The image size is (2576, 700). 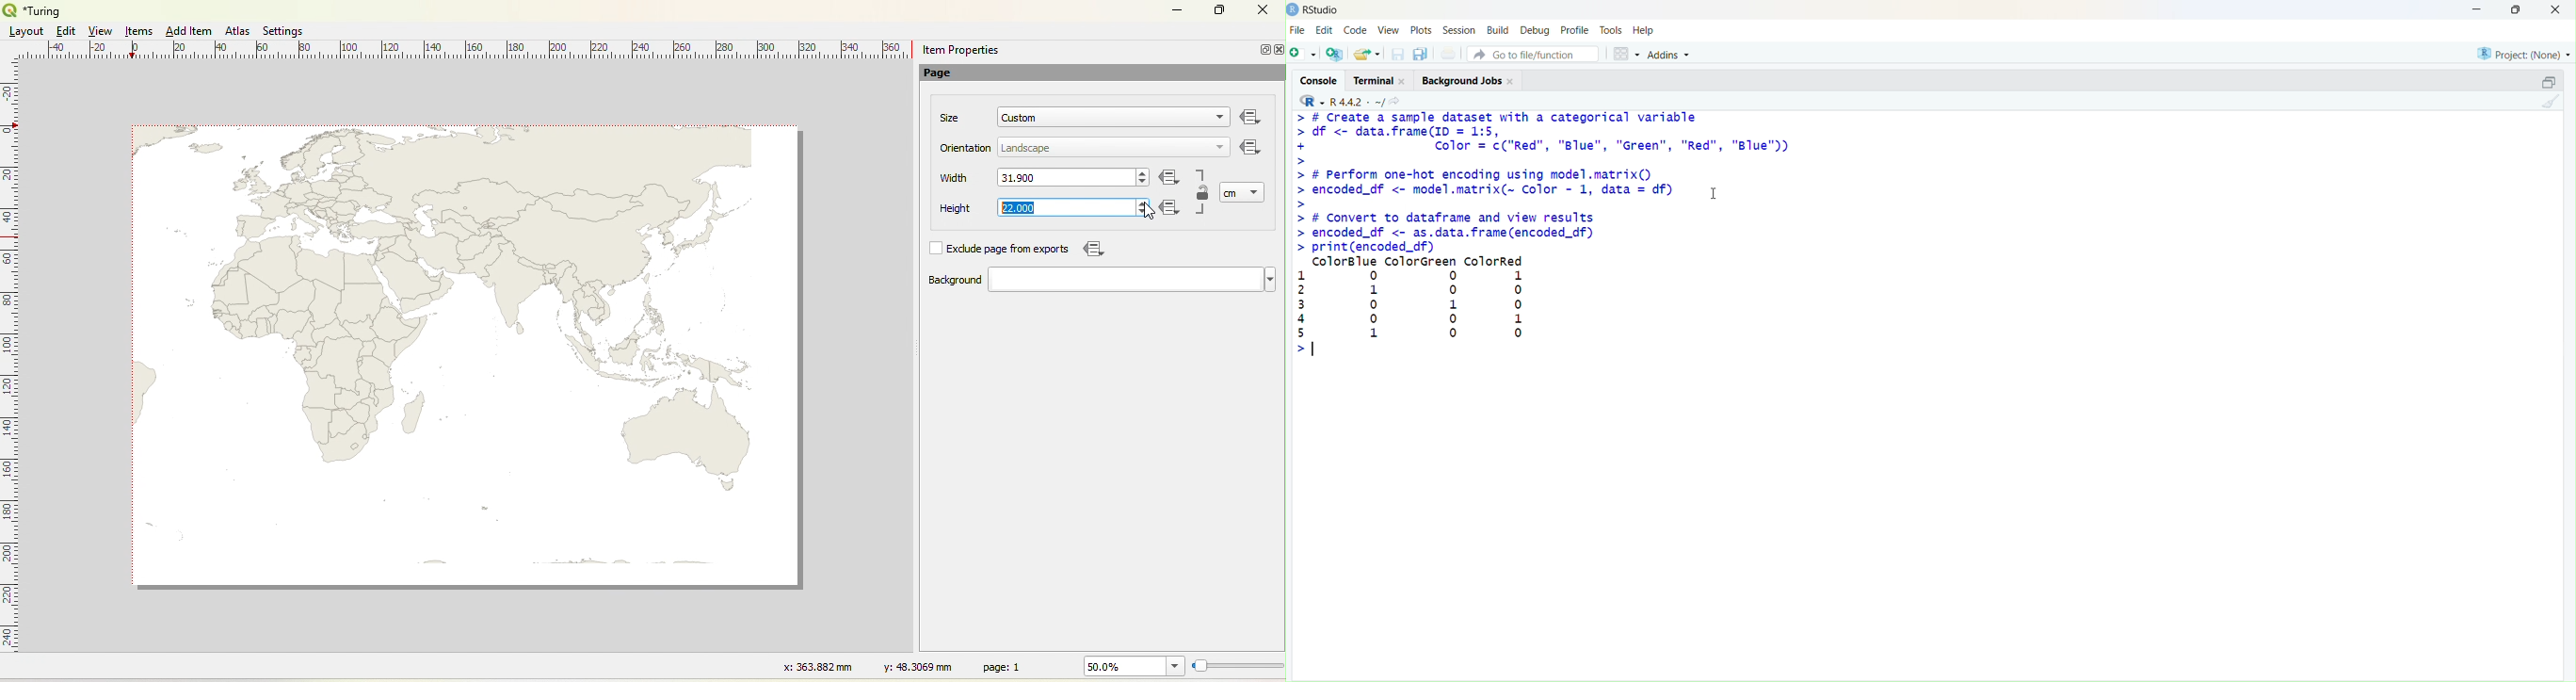 What do you see at coordinates (26, 31) in the screenshot?
I see `Layout` at bounding box center [26, 31].